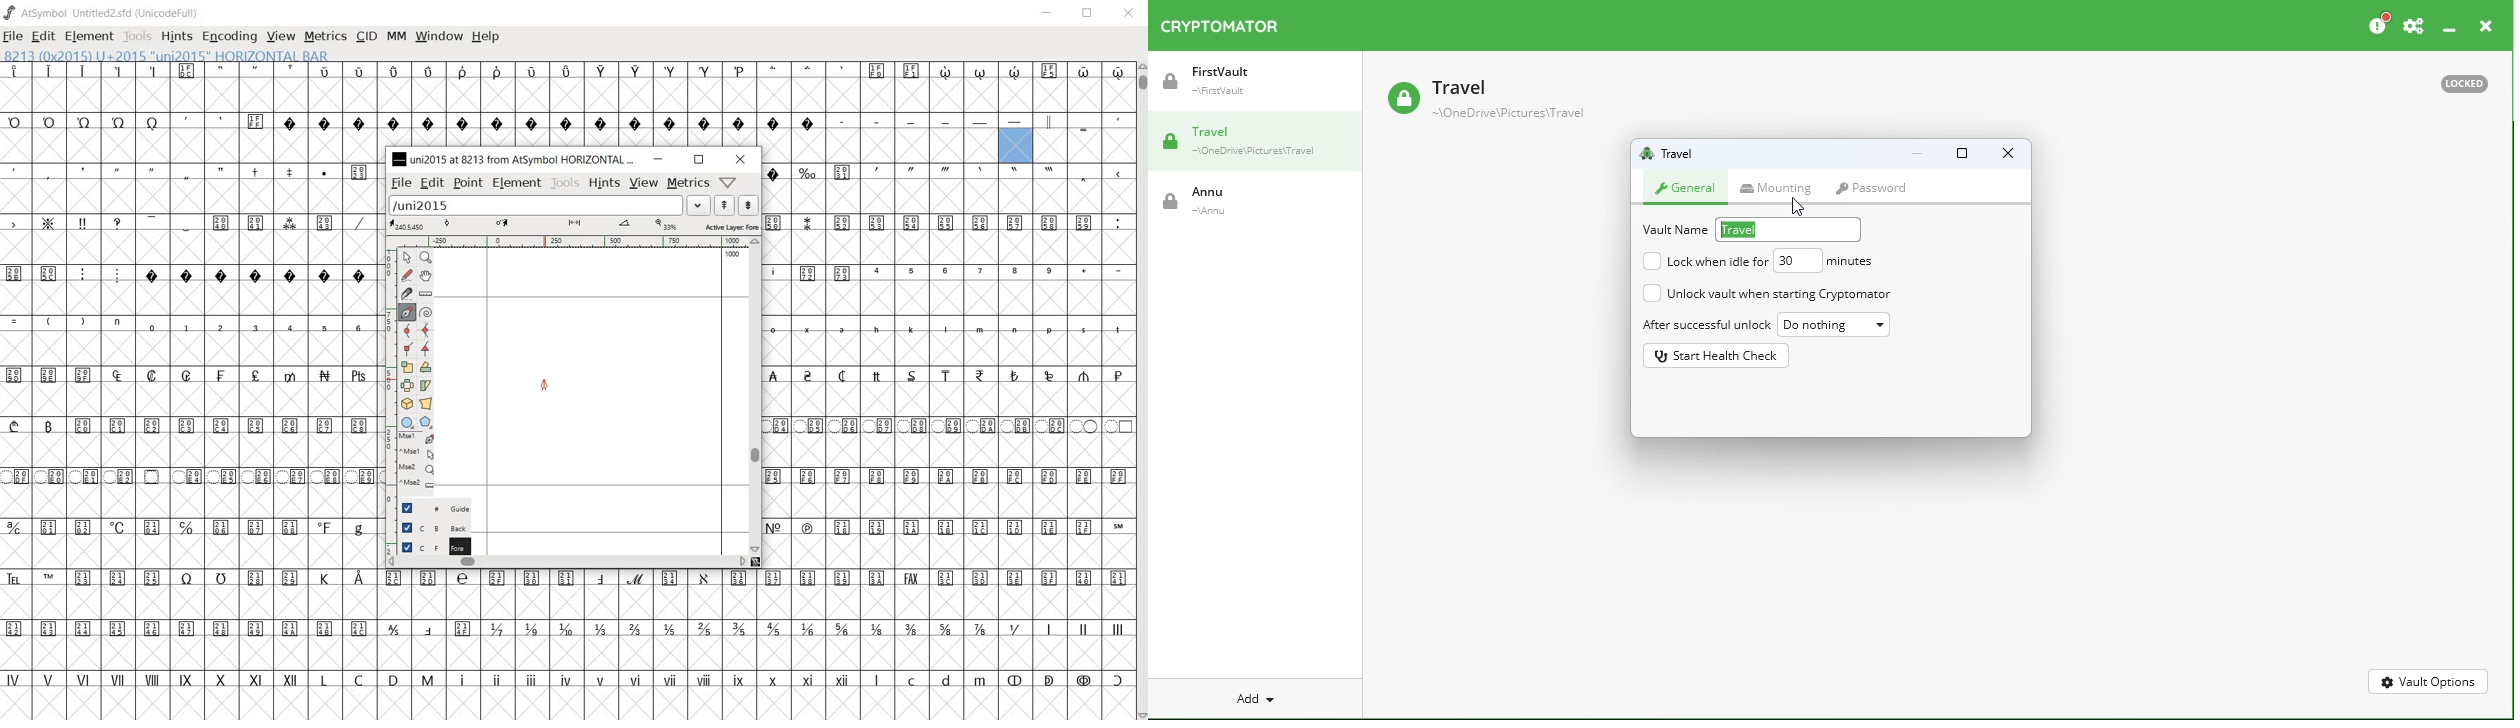  I want to click on file, so click(401, 184).